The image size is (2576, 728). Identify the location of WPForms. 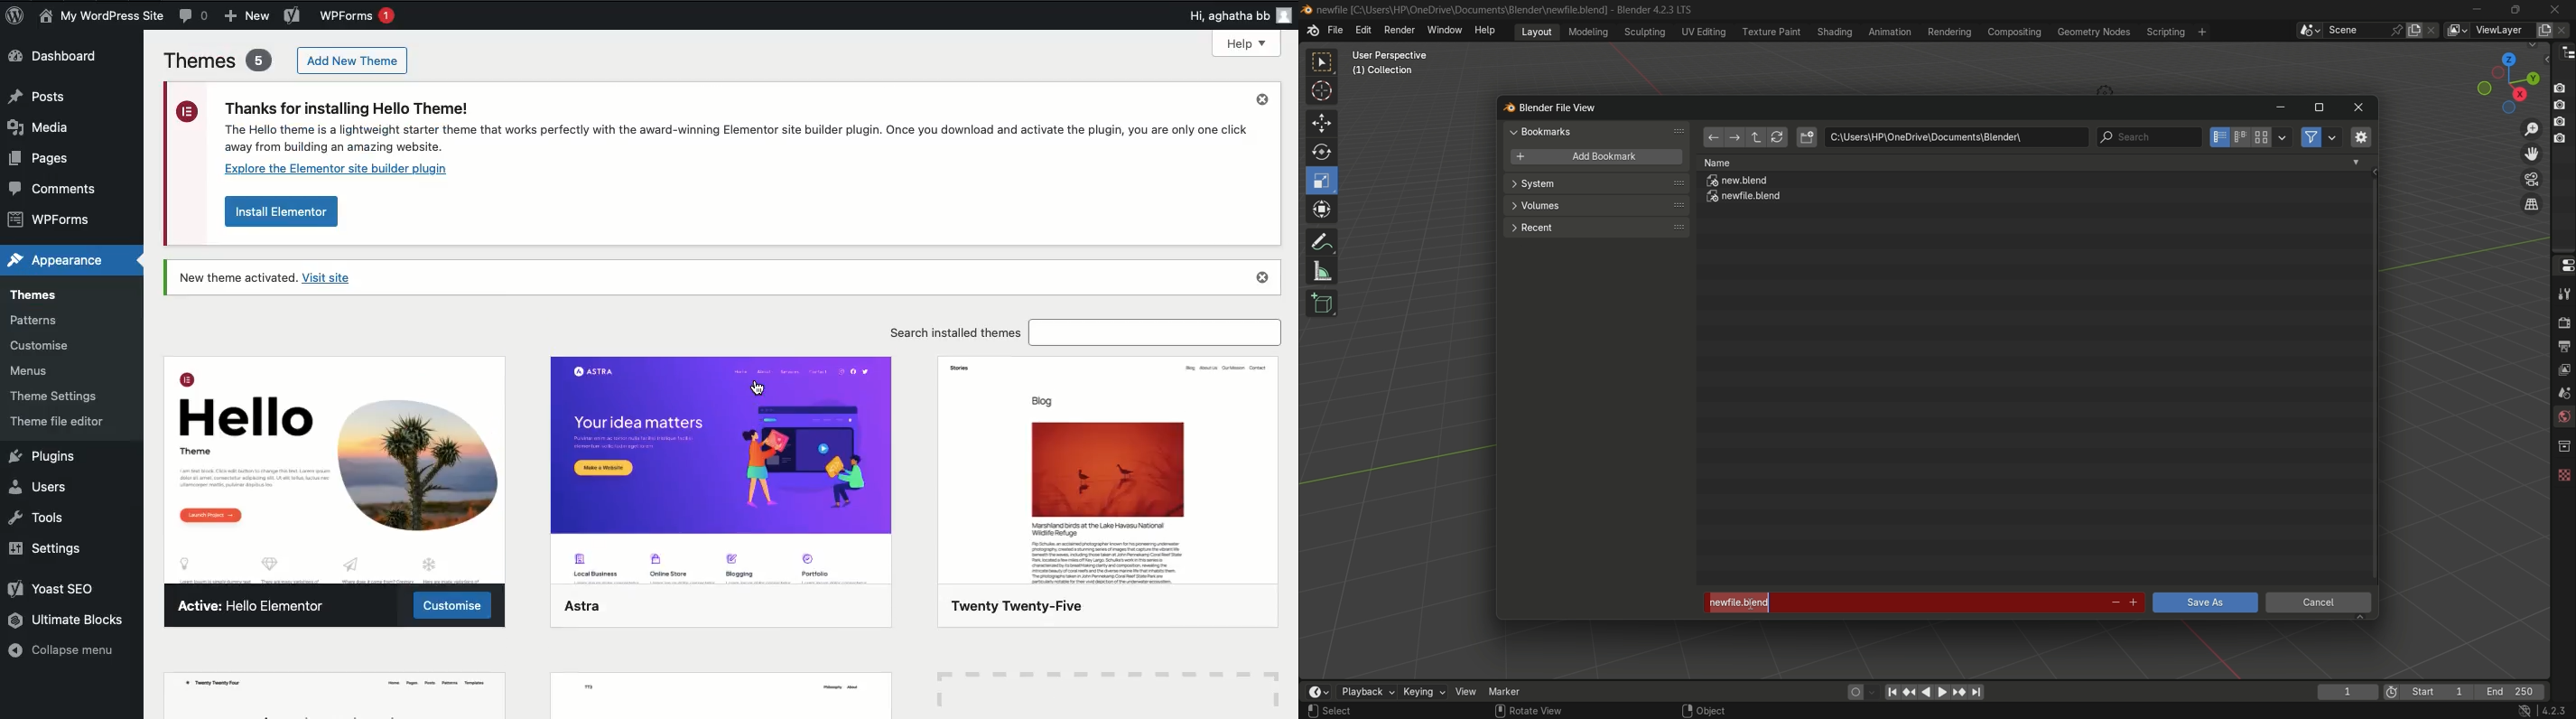
(48, 219).